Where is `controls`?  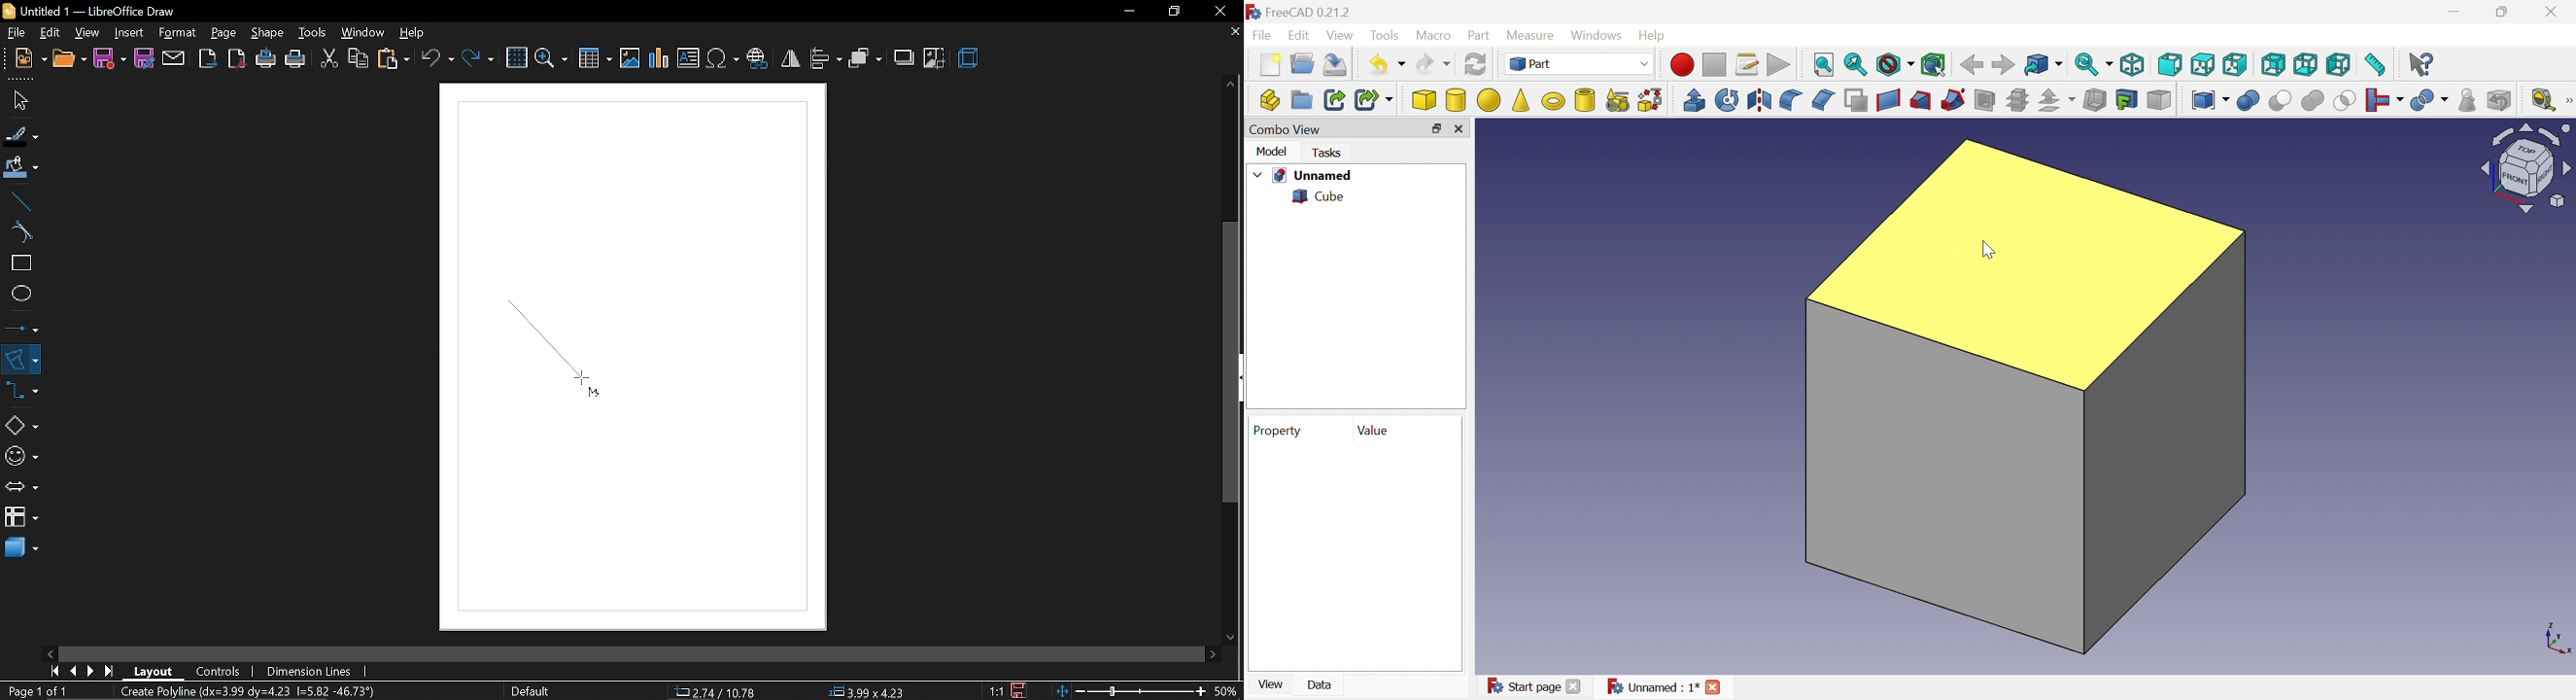 controls is located at coordinates (222, 670).